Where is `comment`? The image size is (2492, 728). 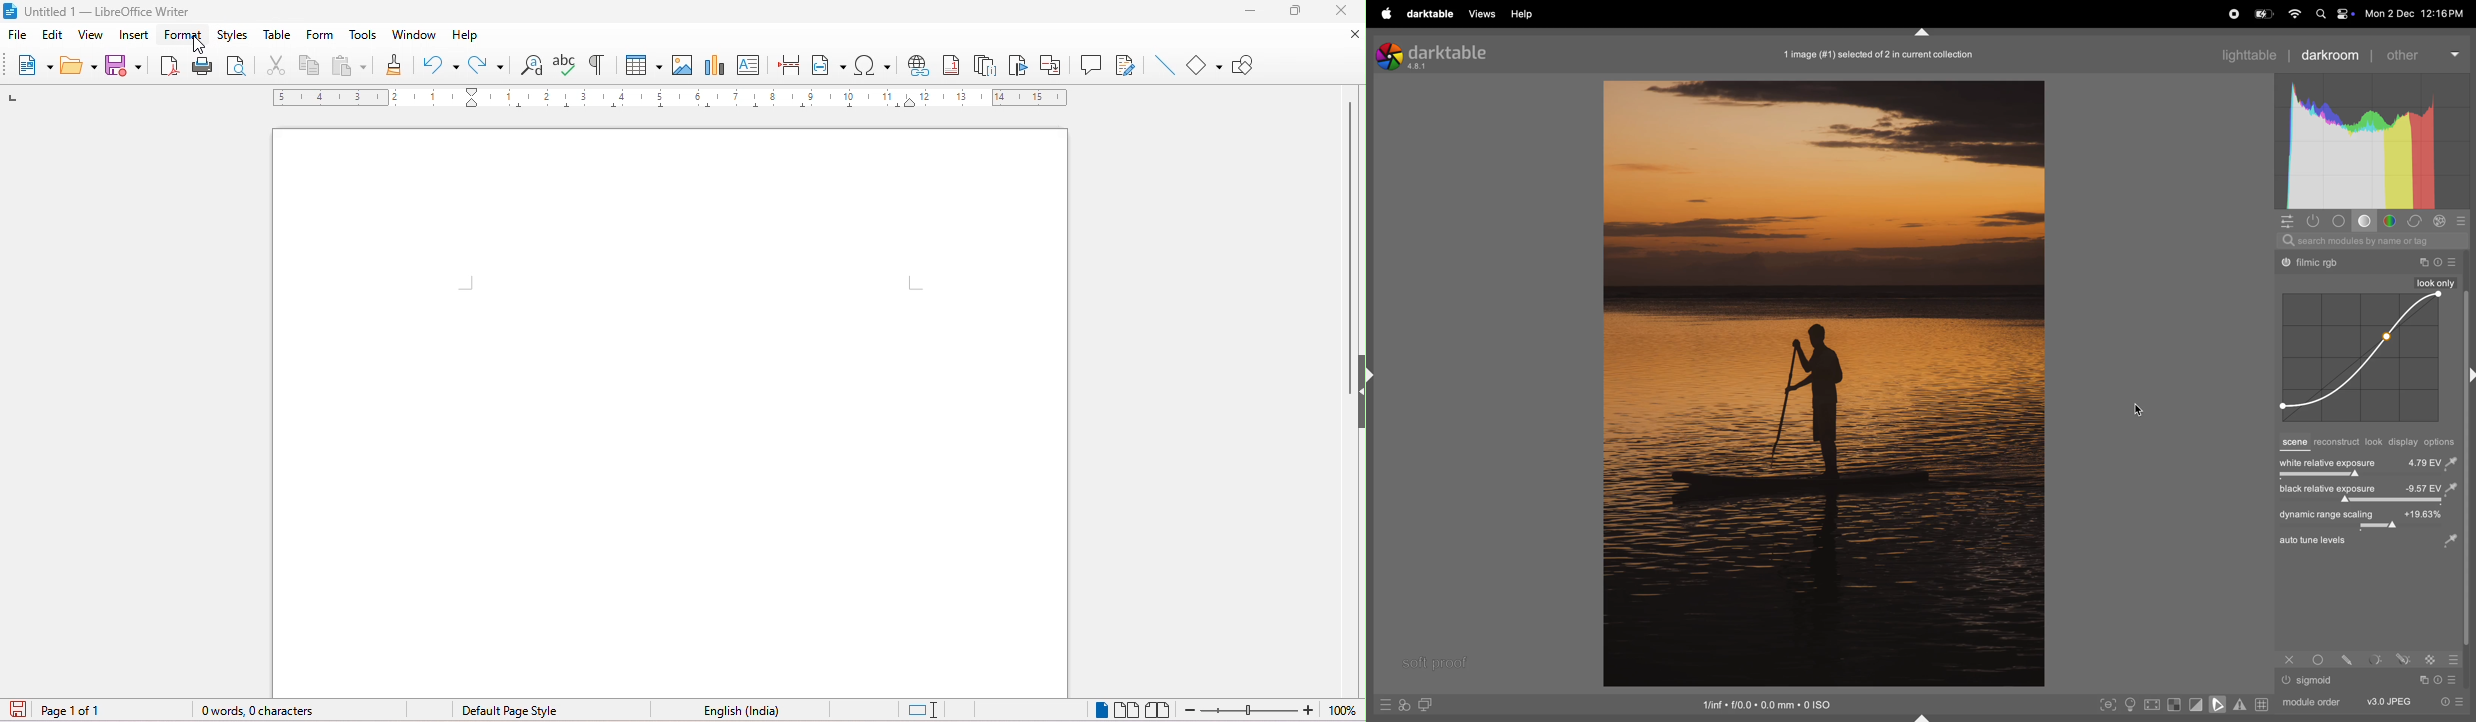 comment is located at coordinates (1092, 64).